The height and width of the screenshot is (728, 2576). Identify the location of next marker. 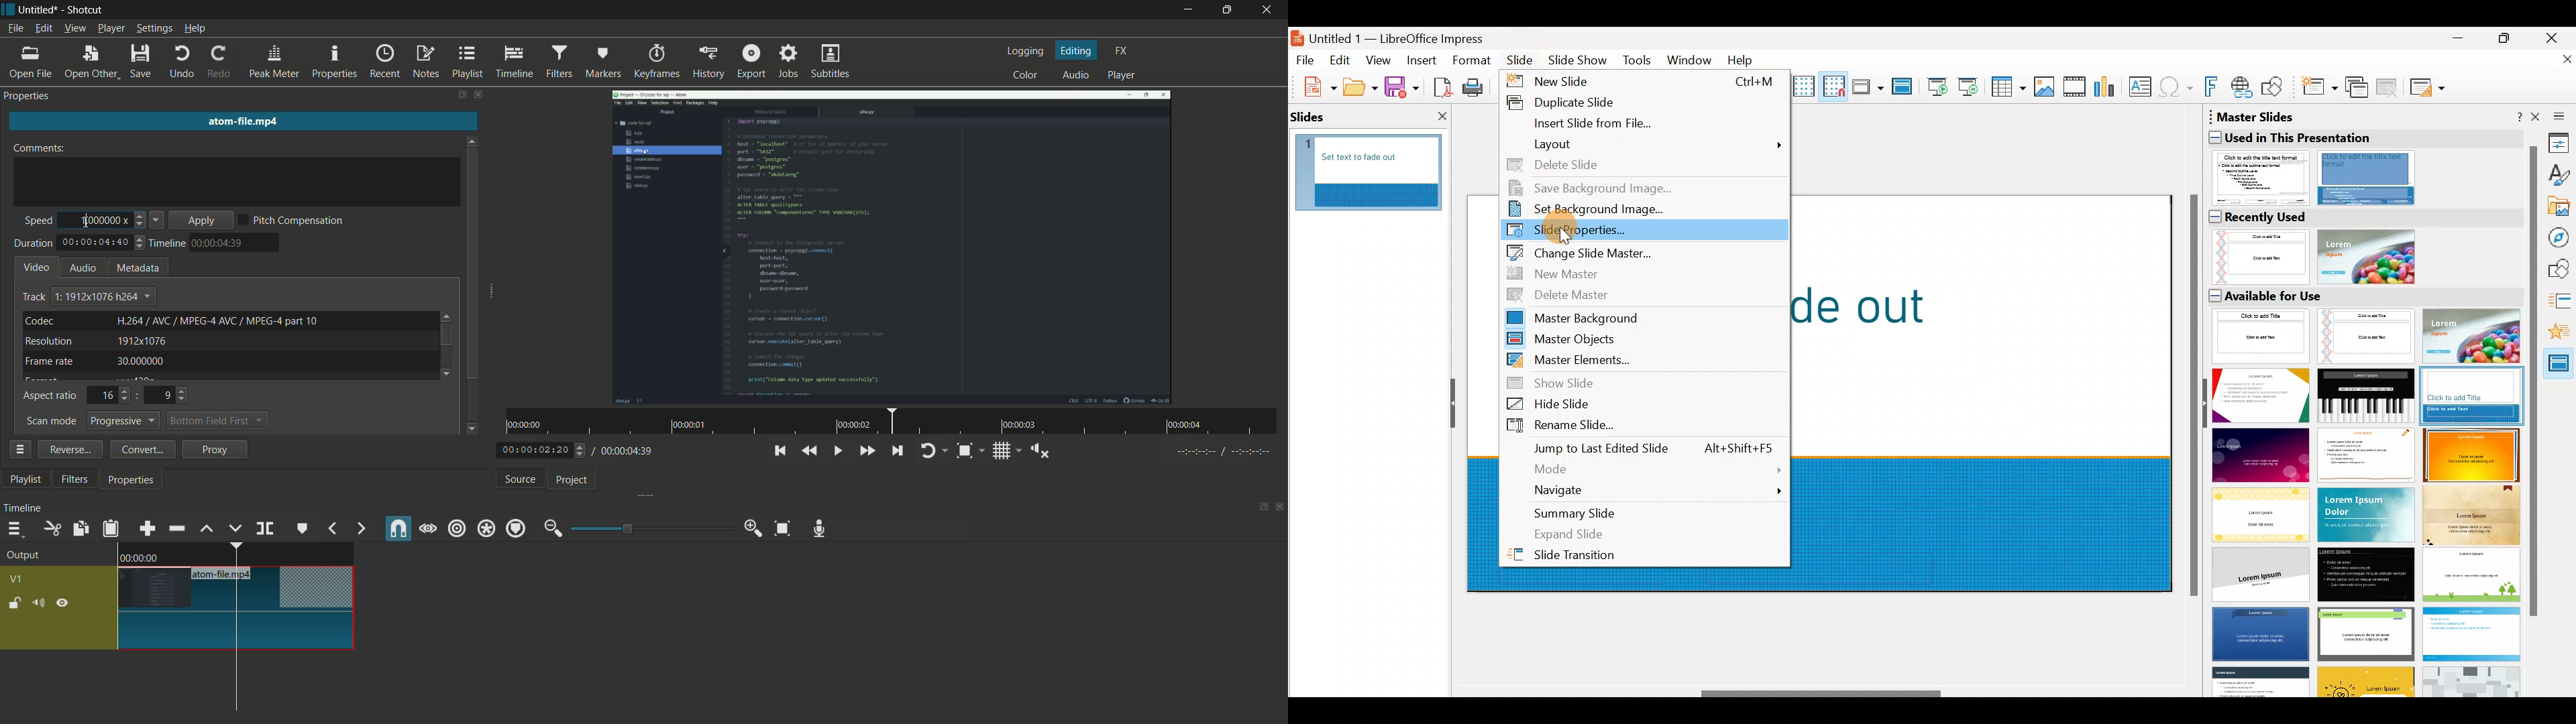
(360, 528).